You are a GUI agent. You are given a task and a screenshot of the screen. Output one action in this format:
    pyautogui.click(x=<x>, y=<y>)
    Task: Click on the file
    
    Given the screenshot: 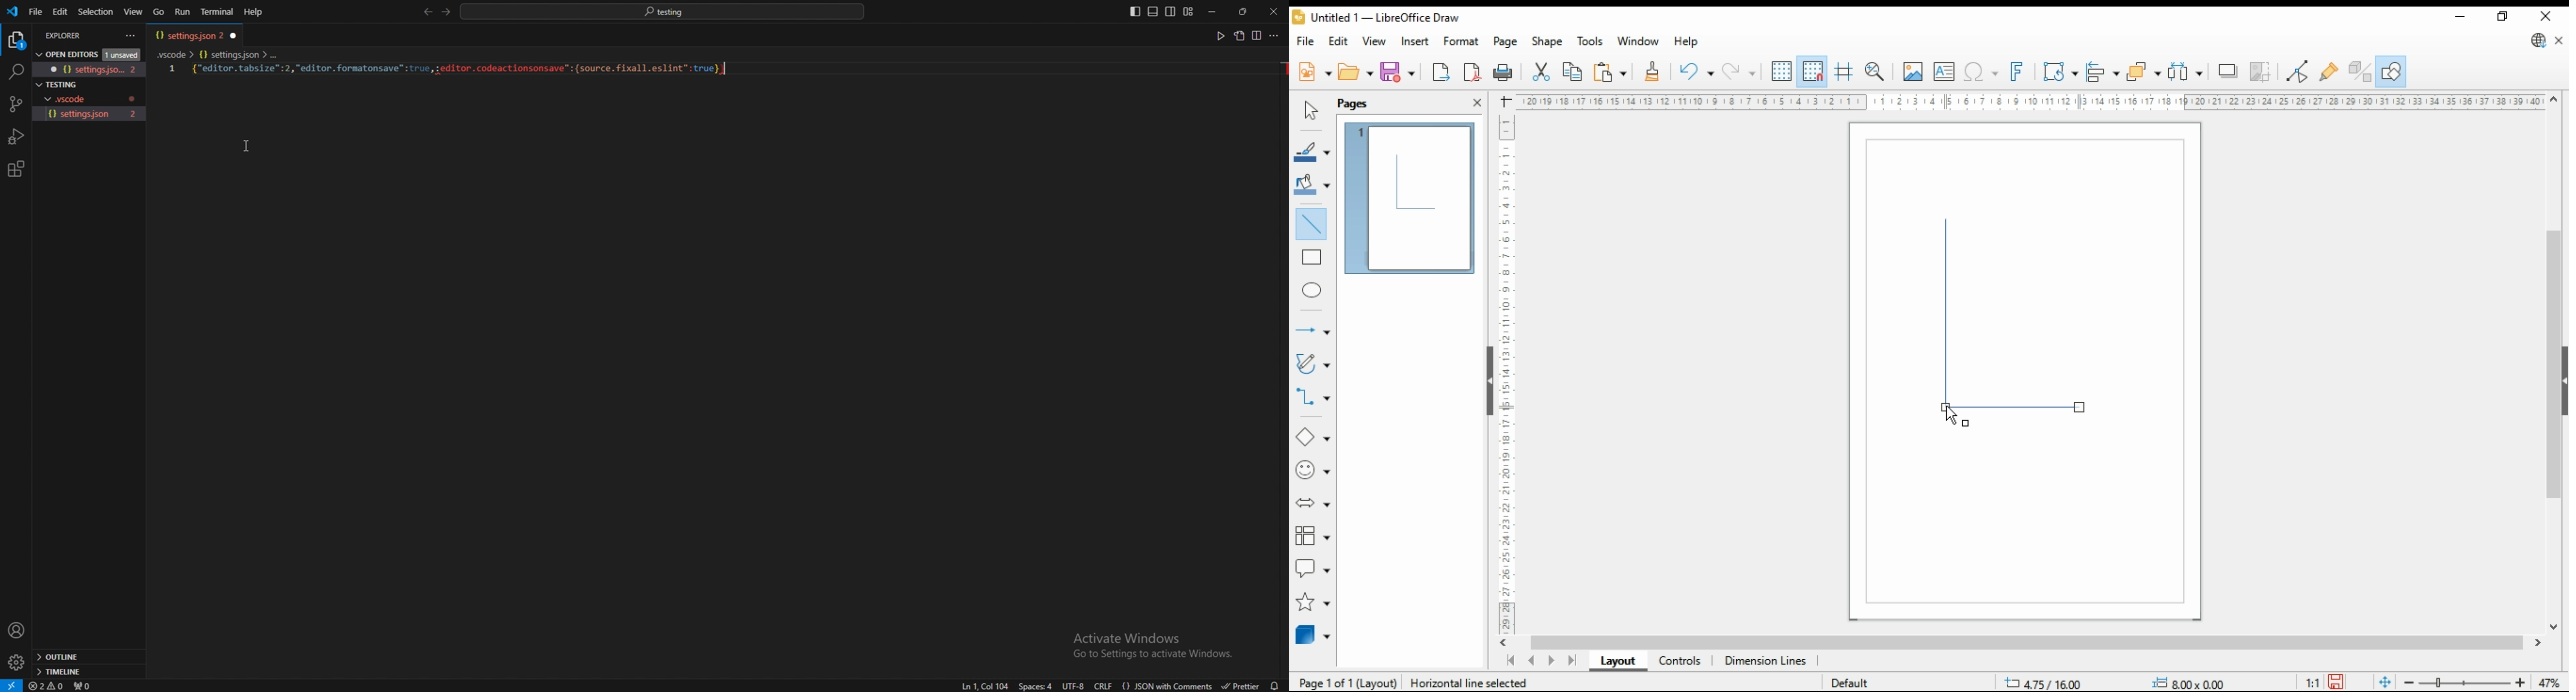 What is the action you would take?
    pyautogui.click(x=93, y=69)
    